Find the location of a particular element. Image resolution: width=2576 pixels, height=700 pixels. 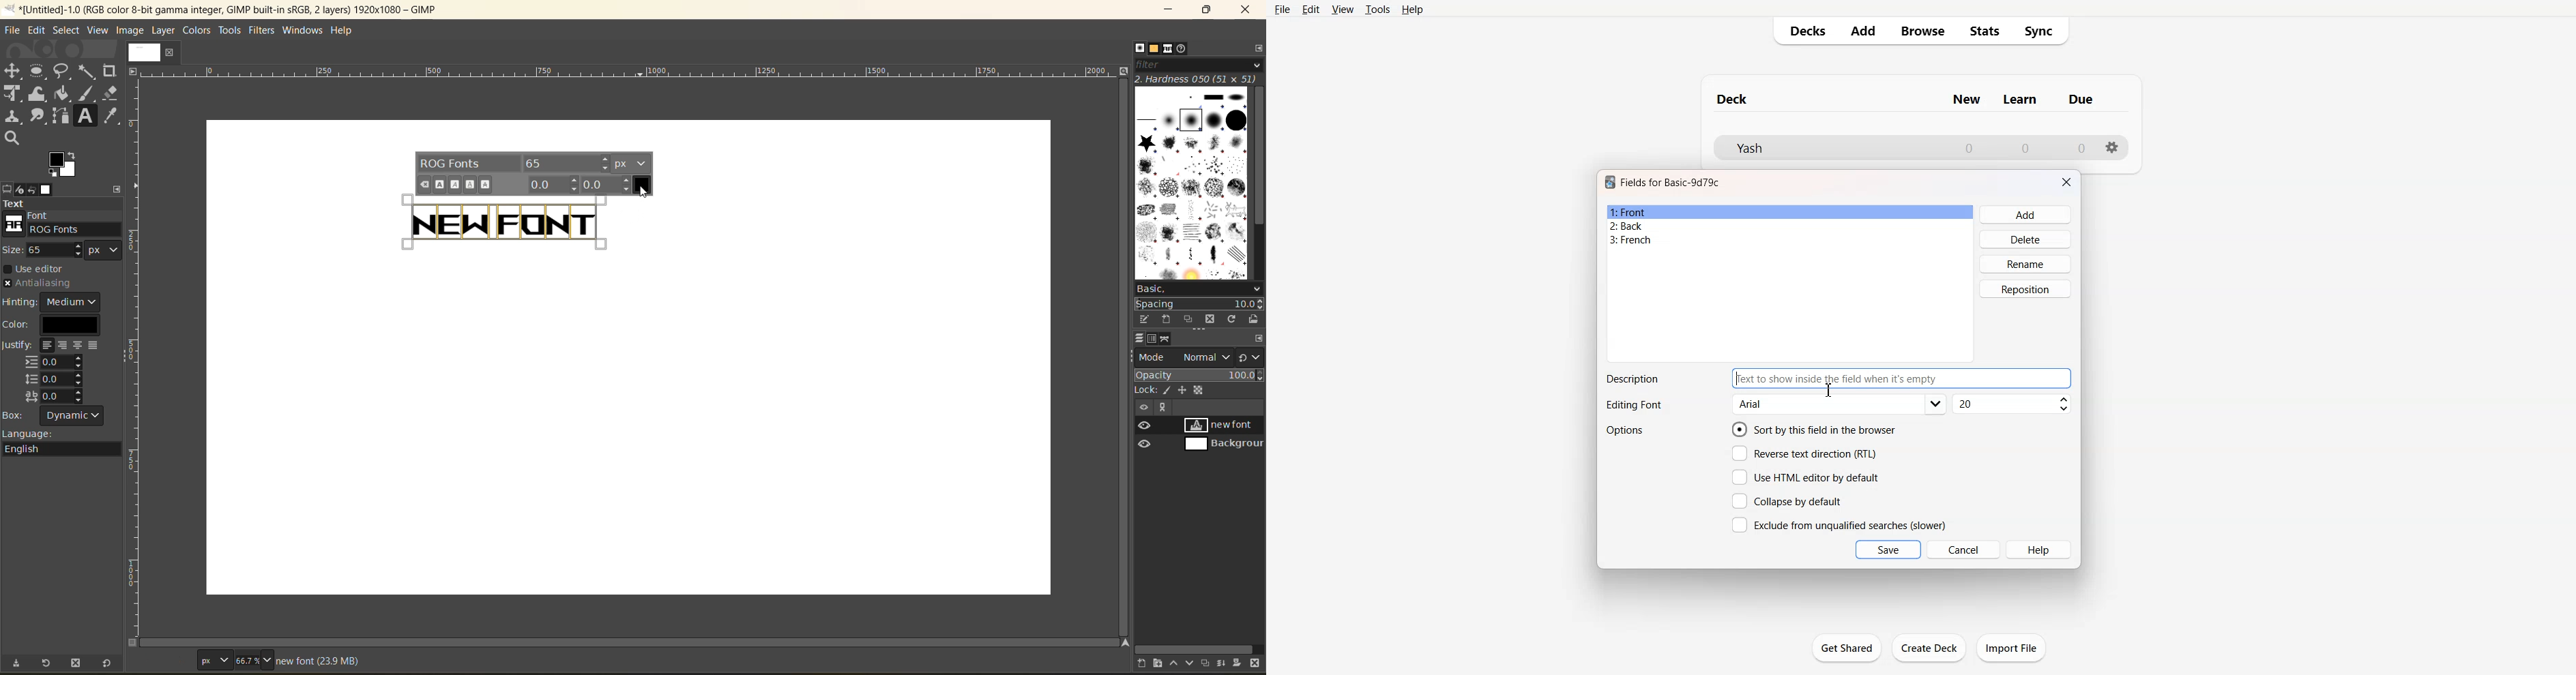

Save is located at coordinates (1888, 550).